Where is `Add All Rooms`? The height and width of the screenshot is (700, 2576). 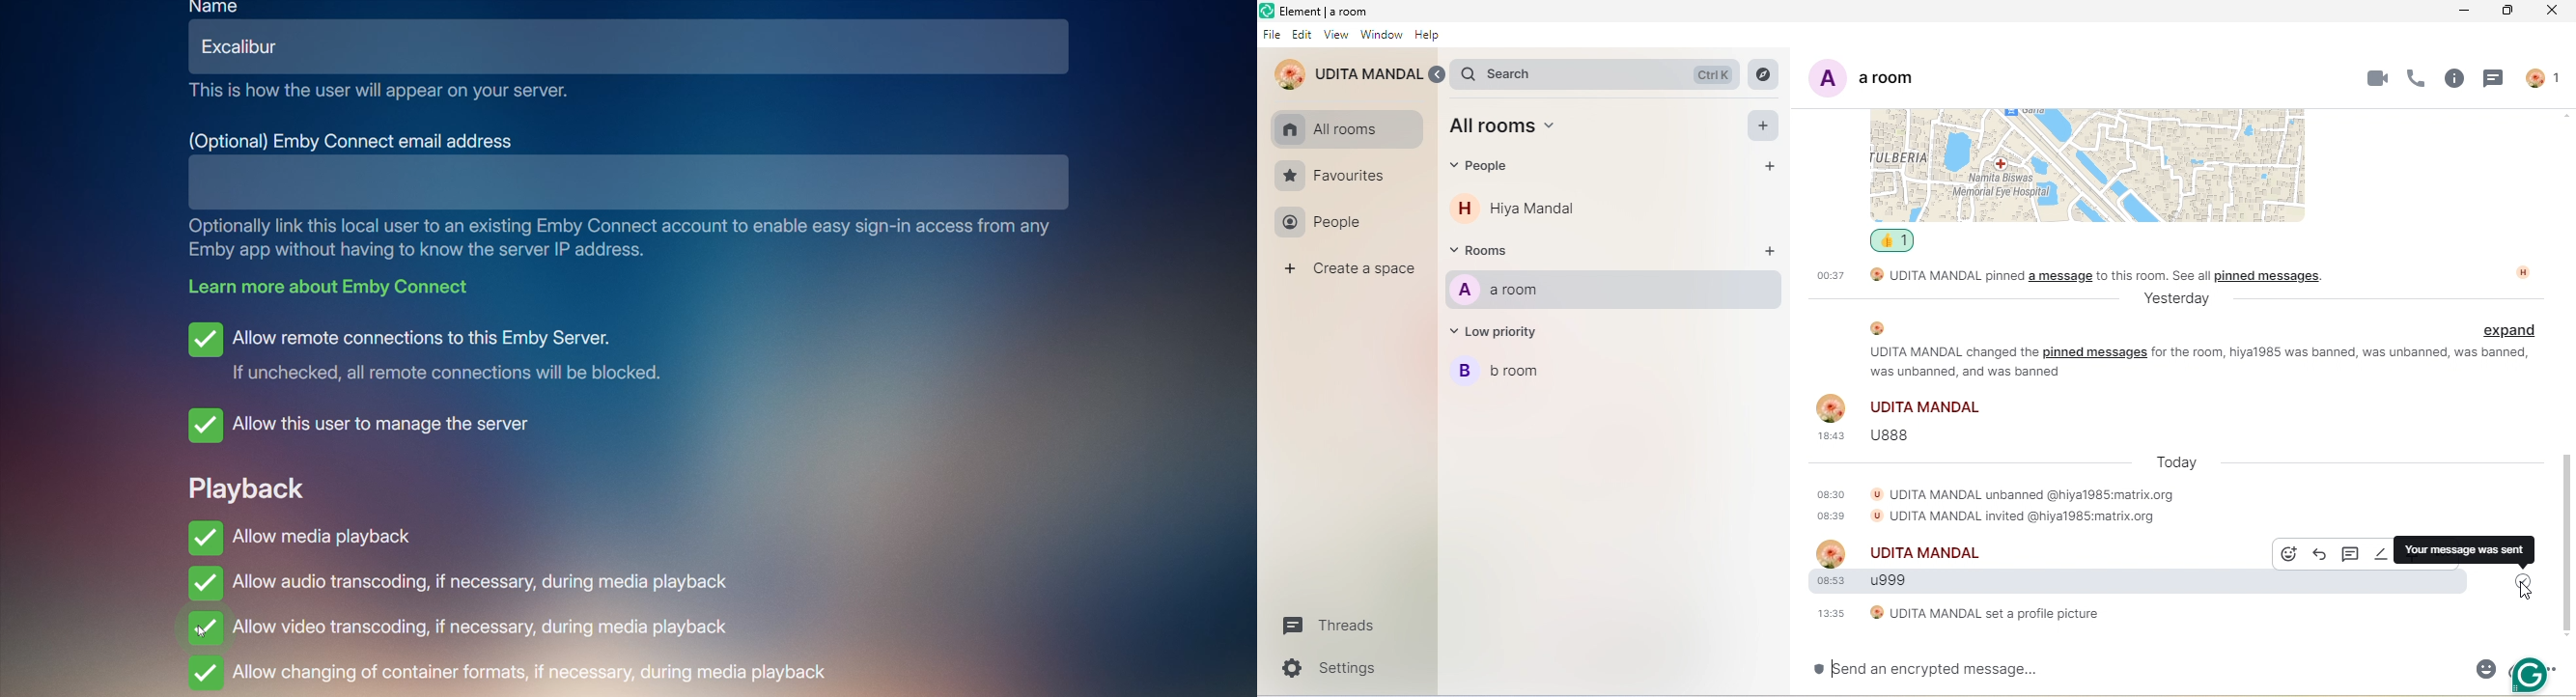
Add All Rooms is located at coordinates (1766, 127).